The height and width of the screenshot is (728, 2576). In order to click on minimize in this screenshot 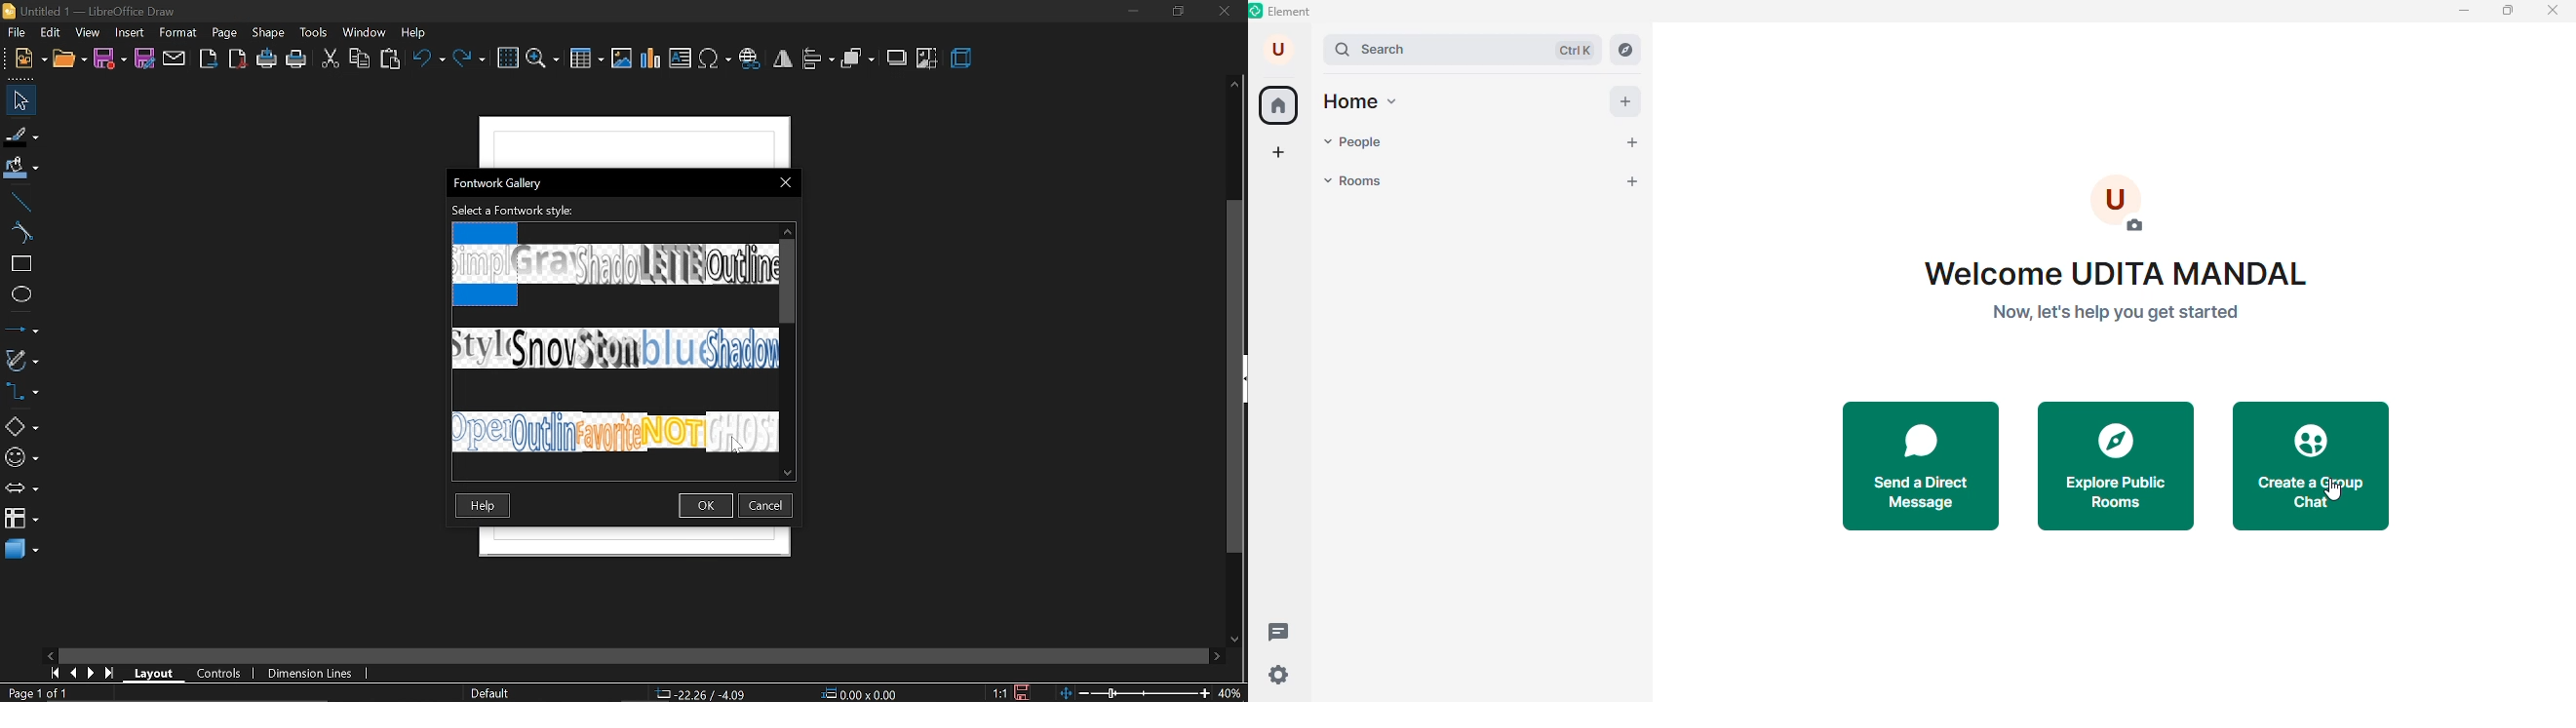, I will do `click(1133, 12)`.